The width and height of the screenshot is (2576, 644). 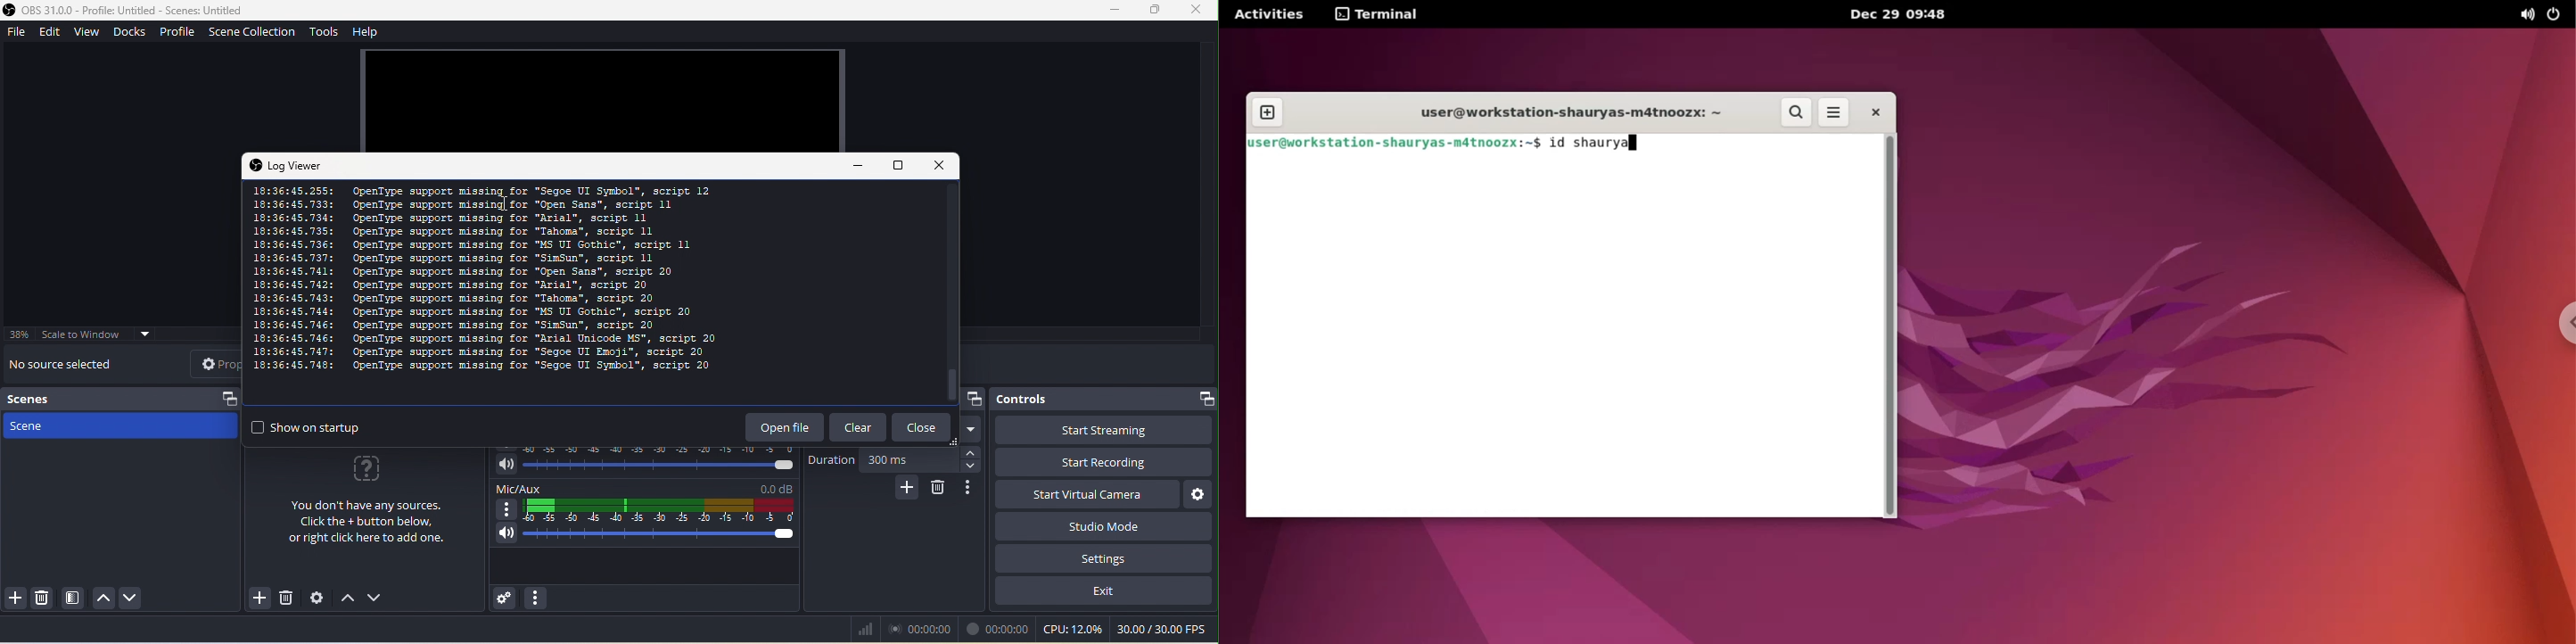 What do you see at coordinates (926, 629) in the screenshot?
I see `00.00.00` at bounding box center [926, 629].